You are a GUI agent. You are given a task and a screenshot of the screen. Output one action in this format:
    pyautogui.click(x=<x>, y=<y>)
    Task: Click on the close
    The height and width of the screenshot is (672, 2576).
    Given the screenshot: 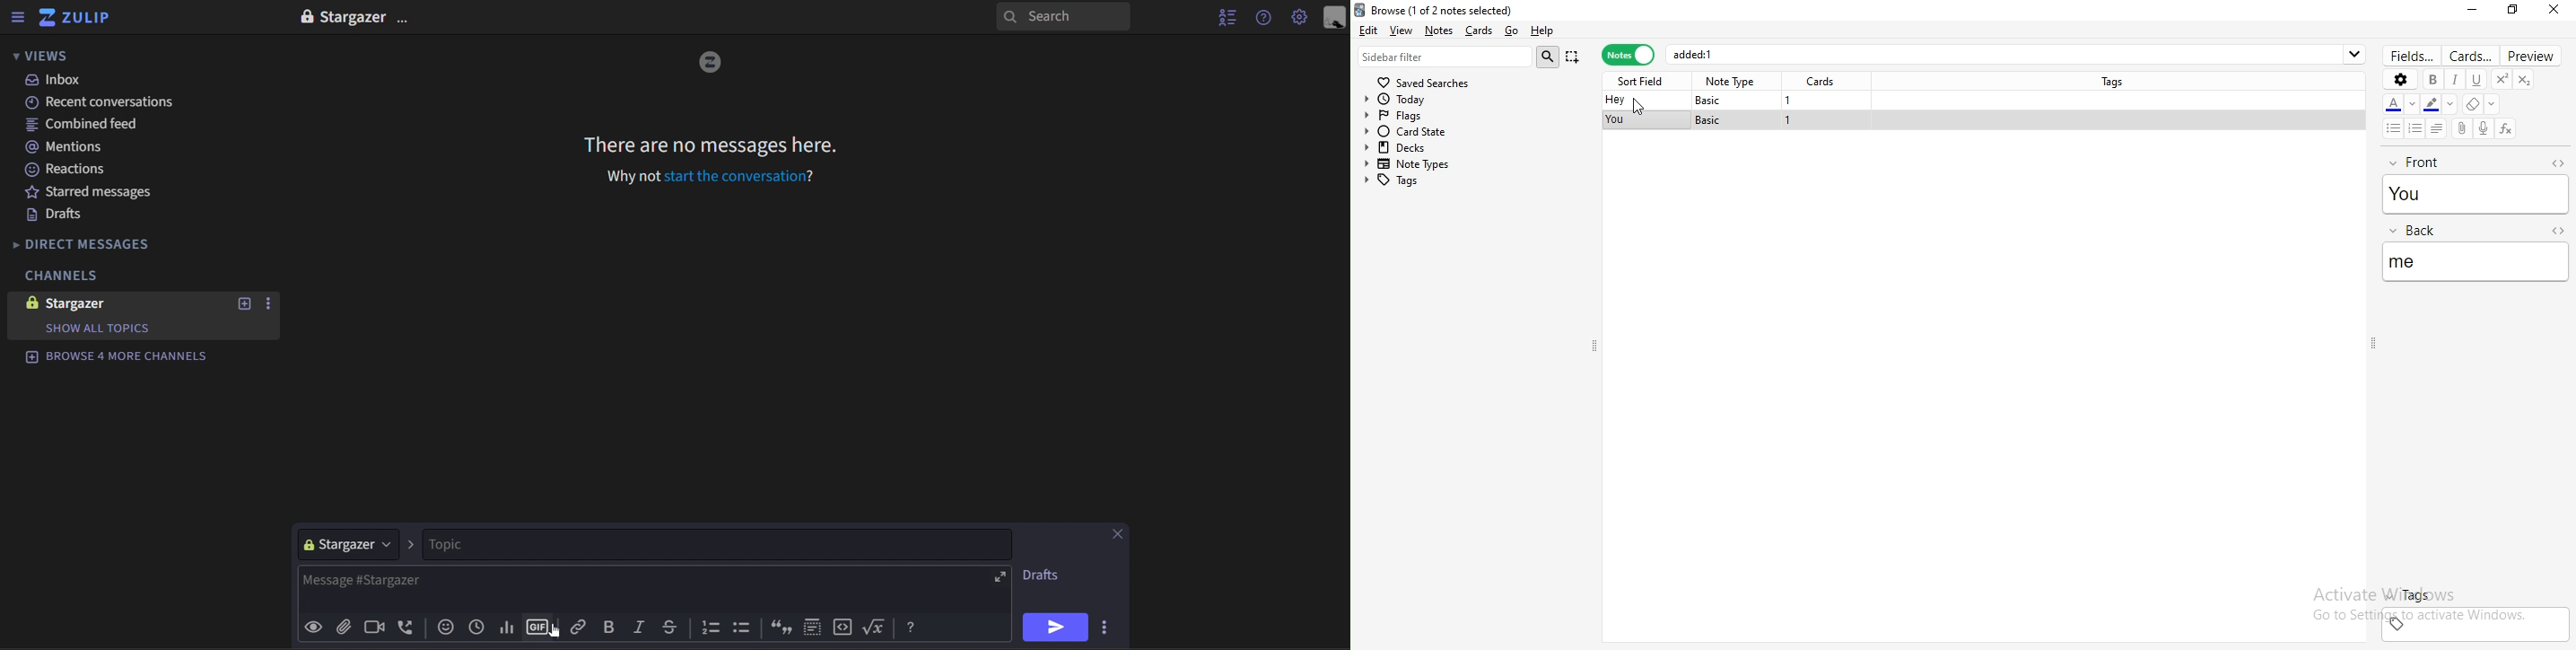 What is the action you would take?
    pyautogui.click(x=1117, y=534)
    